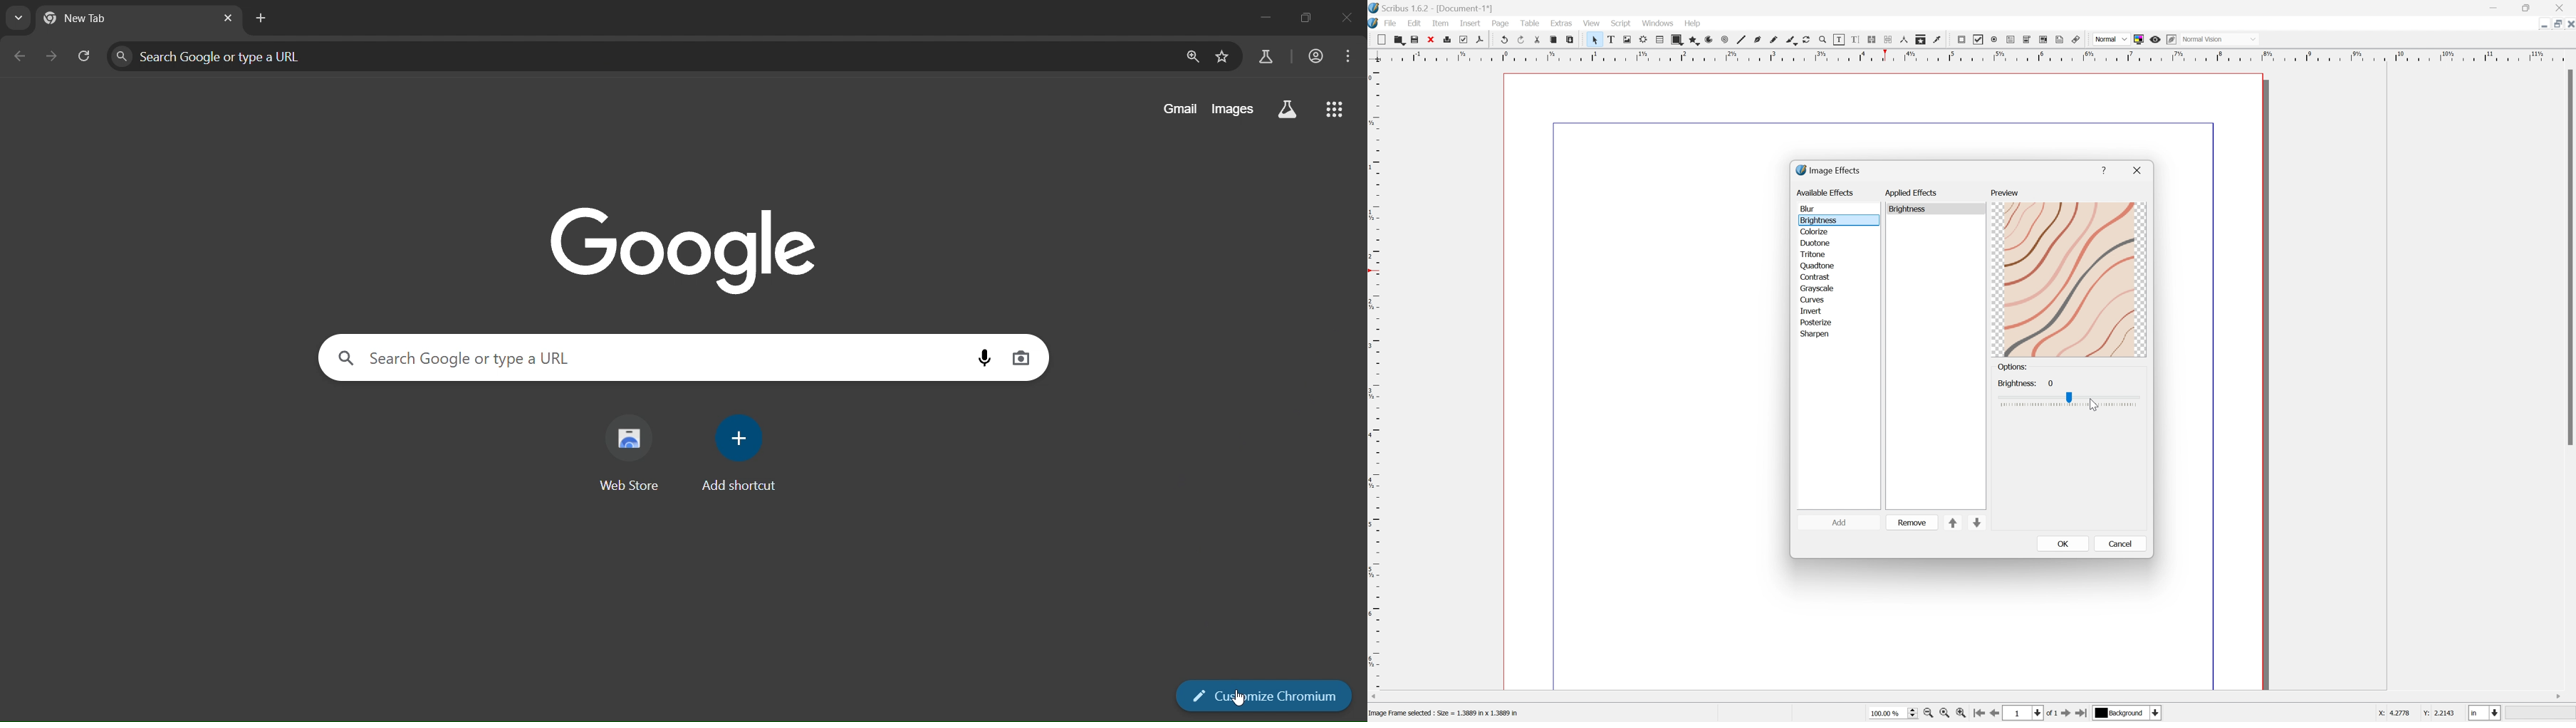  I want to click on Undo, so click(1503, 39).